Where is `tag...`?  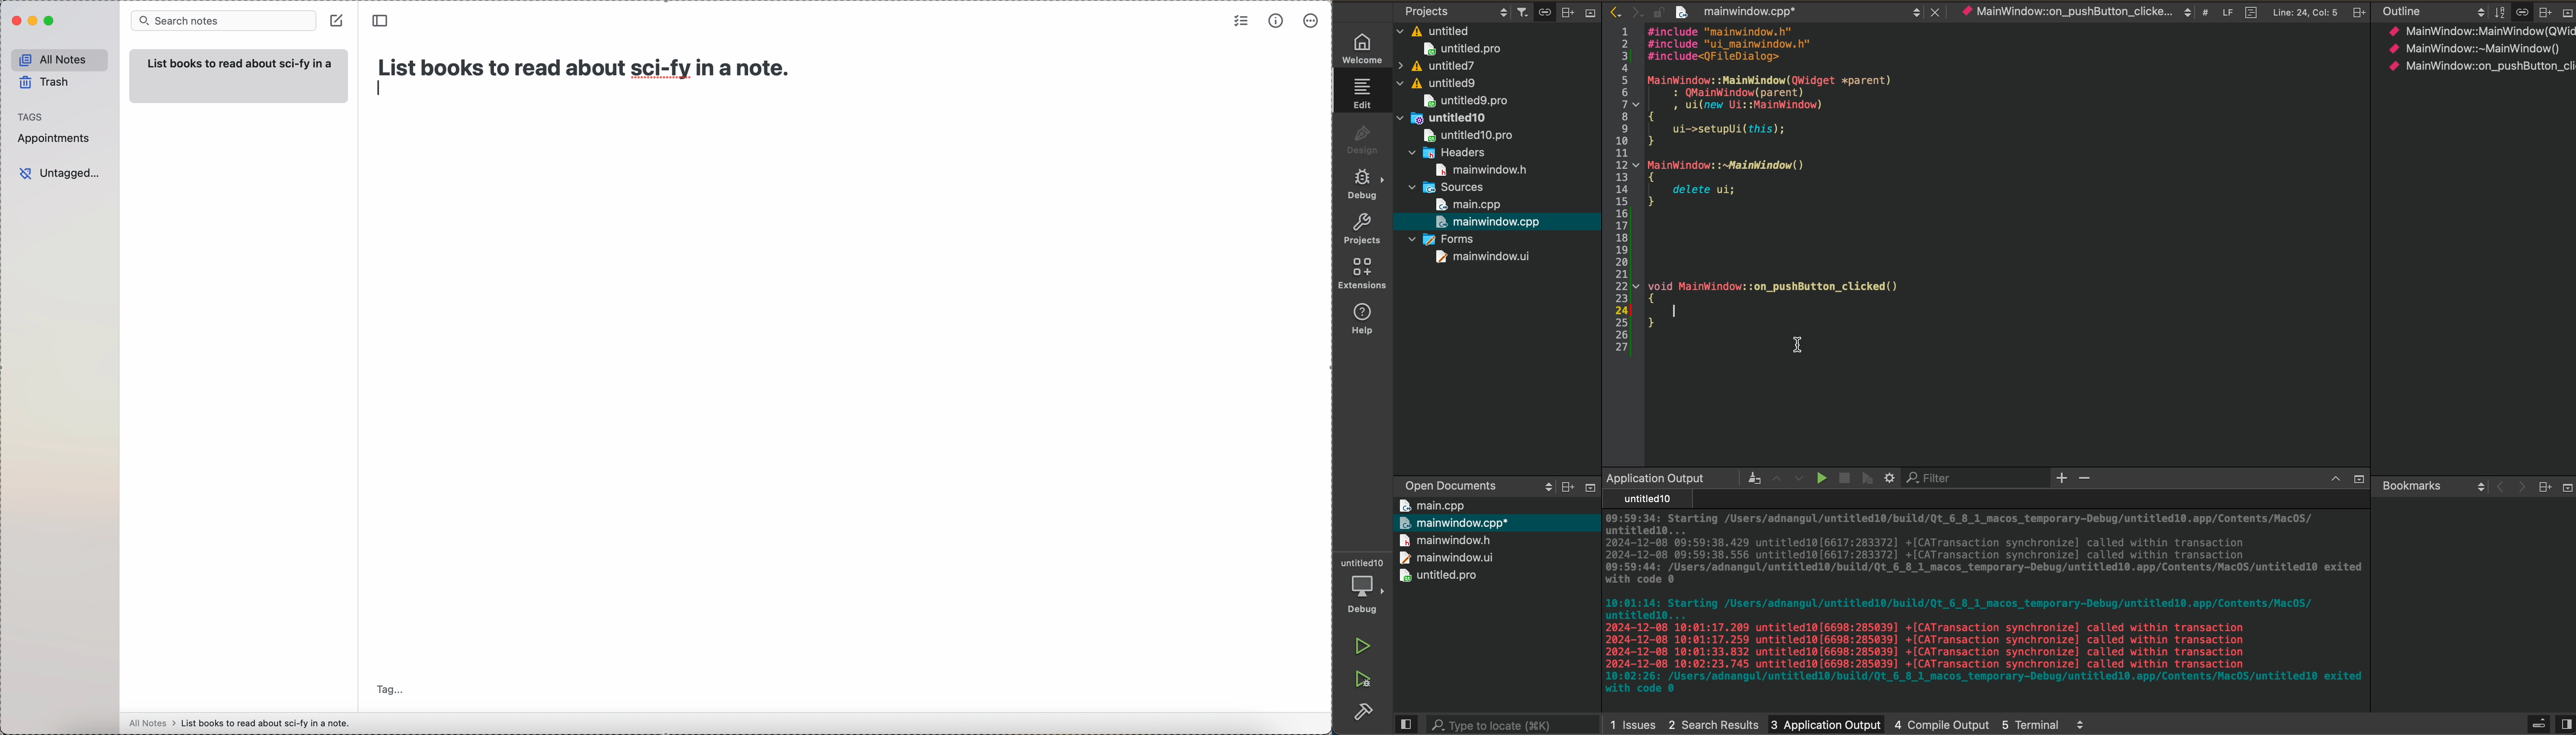
tag... is located at coordinates (390, 682).